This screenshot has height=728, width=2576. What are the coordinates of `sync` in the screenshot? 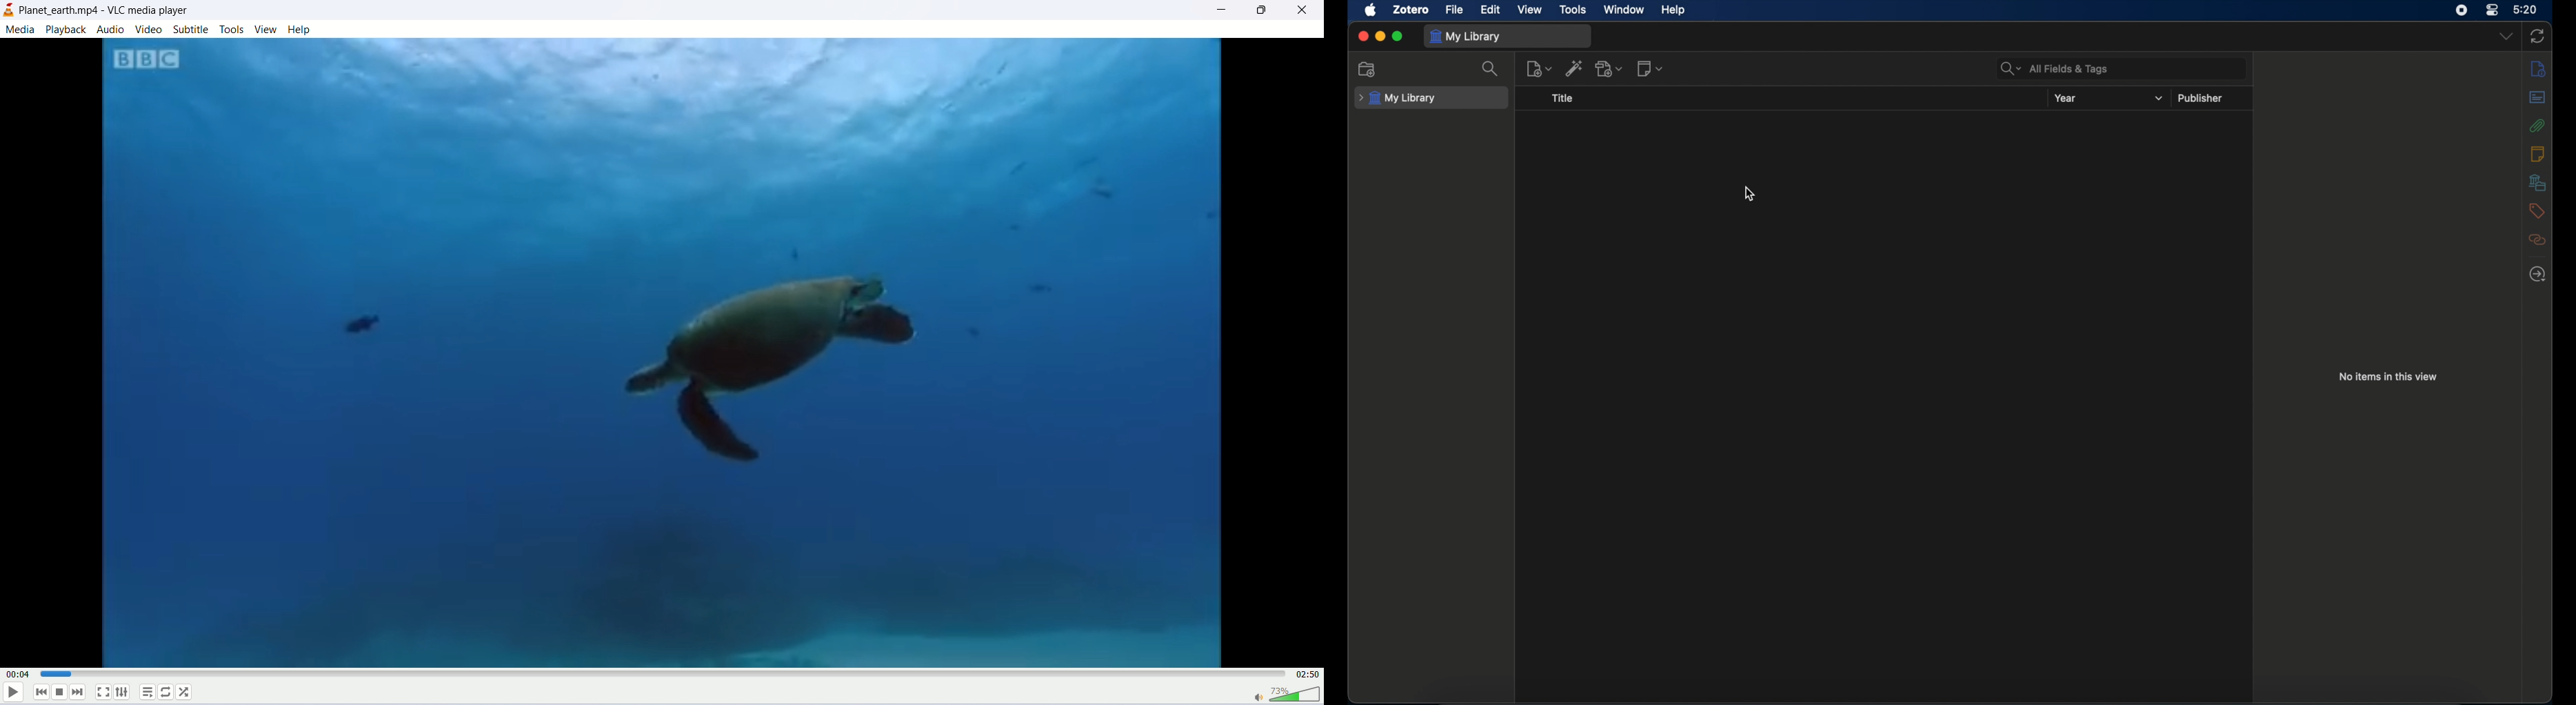 It's located at (2537, 36).